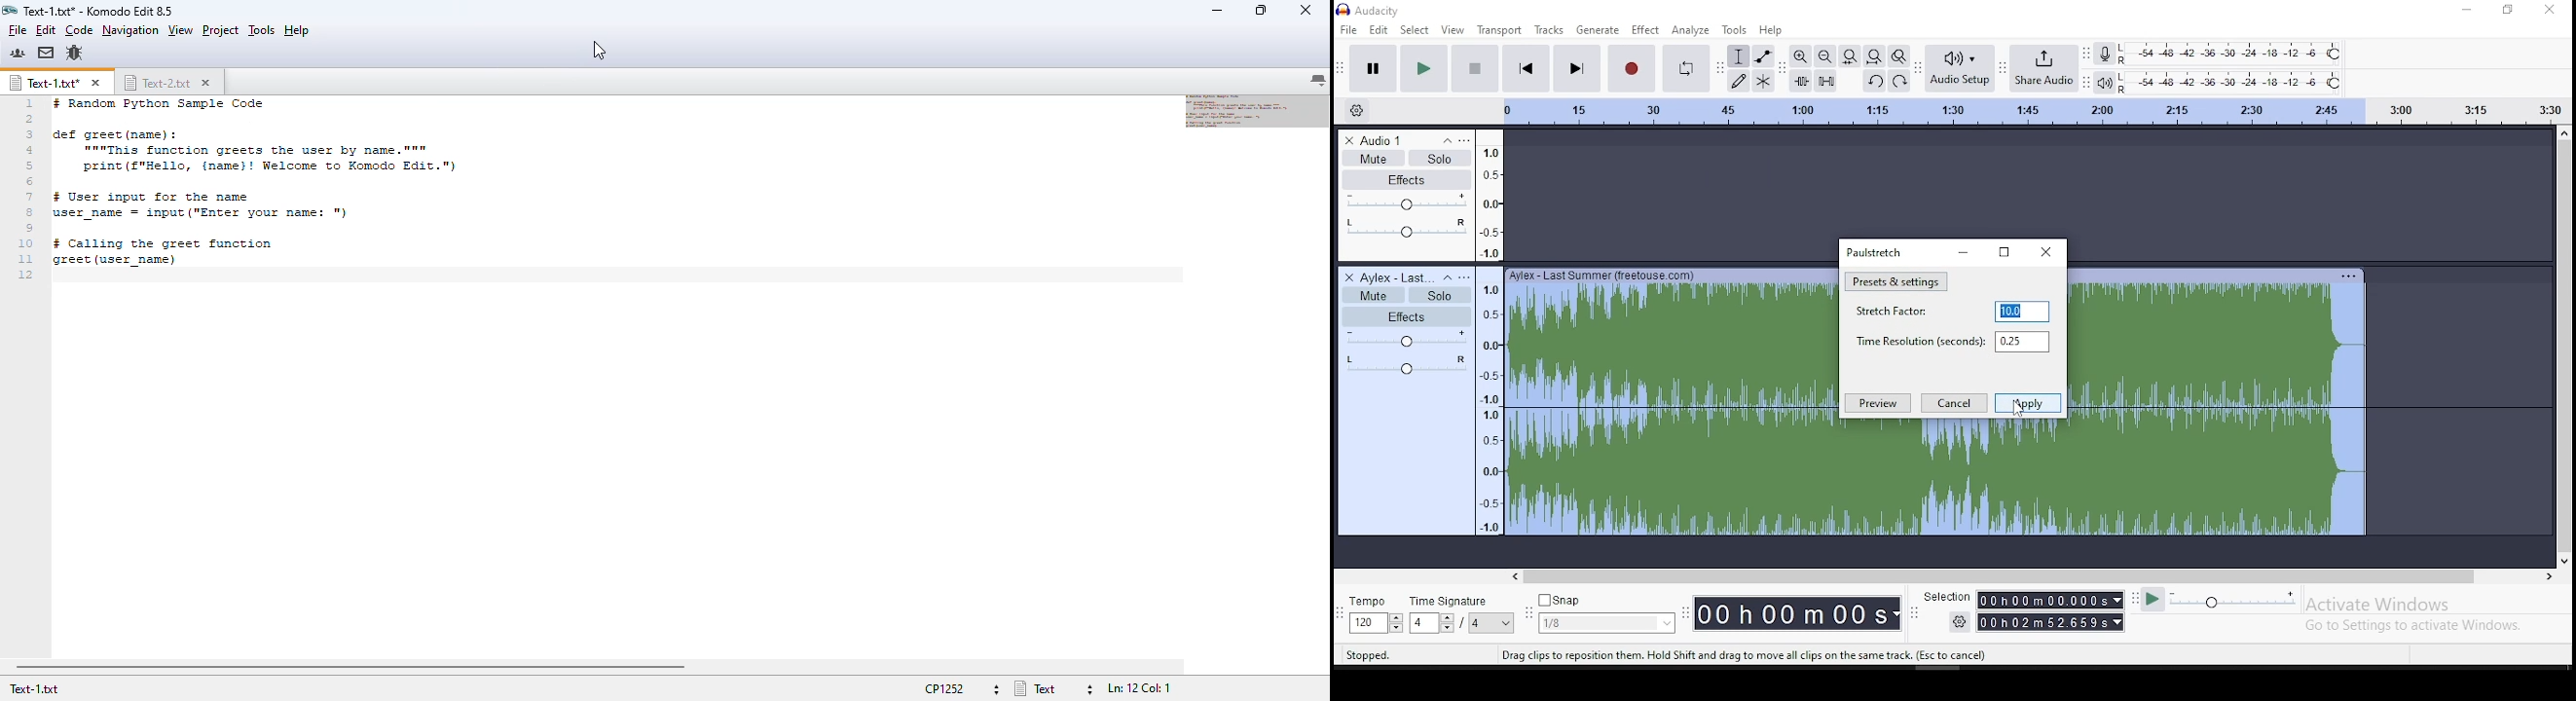 Image resolution: width=2576 pixels, height=728 pixels. Describe the element at coordinates (1608, 614) in the screenshot. I see `snap` at that location.